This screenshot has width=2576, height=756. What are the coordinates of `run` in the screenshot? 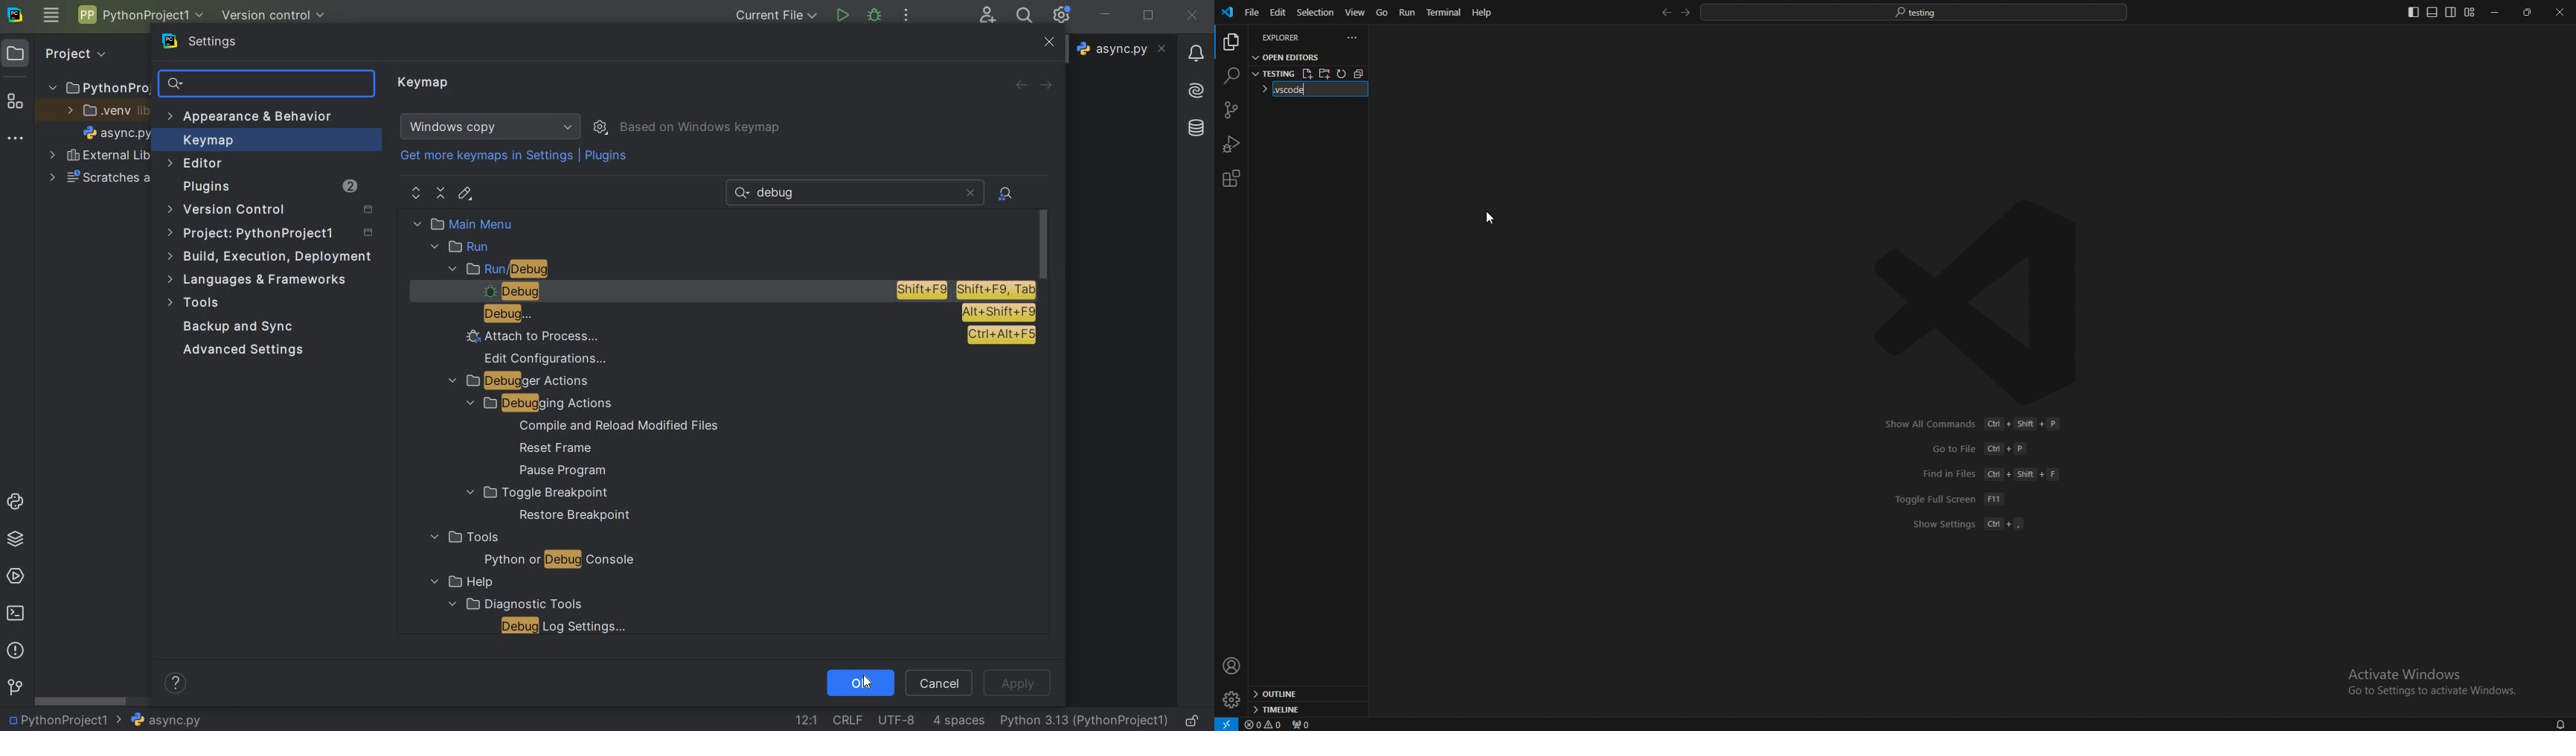 It's located at (842, 16).